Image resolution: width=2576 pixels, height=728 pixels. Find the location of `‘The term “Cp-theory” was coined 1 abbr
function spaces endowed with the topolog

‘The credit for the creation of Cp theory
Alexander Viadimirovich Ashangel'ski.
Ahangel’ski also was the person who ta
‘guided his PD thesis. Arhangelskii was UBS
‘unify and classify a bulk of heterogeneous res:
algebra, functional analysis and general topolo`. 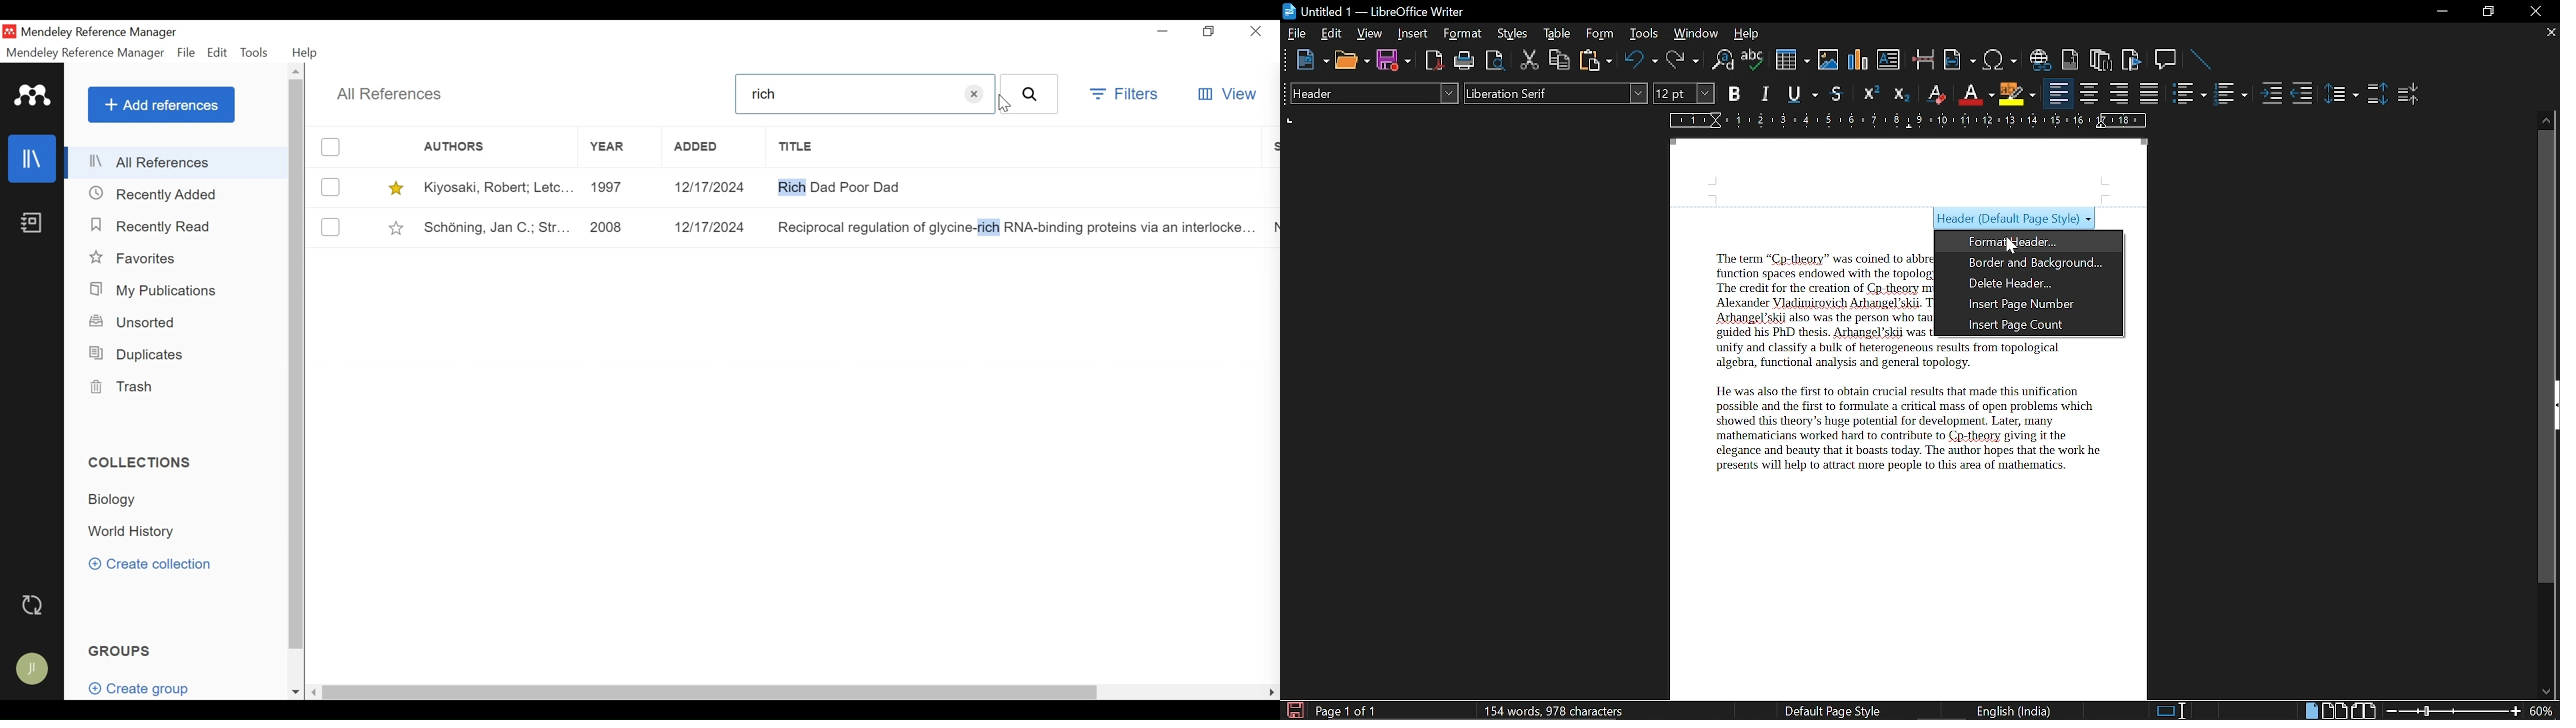

‘The term “Cp-theory” was coined 1 abbr
function spaces endowed with the topolog

‘The credit for the creation of Cp theory
Alexander Viadimirovich Ashangel'ski.
Ahangel’ski also was the person who ta
‘guided his PD thesis. Arhangelskii was UBS
‘unify and classify a bulk of heterogeneous res:
algebra, functional analysis and general topolo is located at coordinates (1824, 309).